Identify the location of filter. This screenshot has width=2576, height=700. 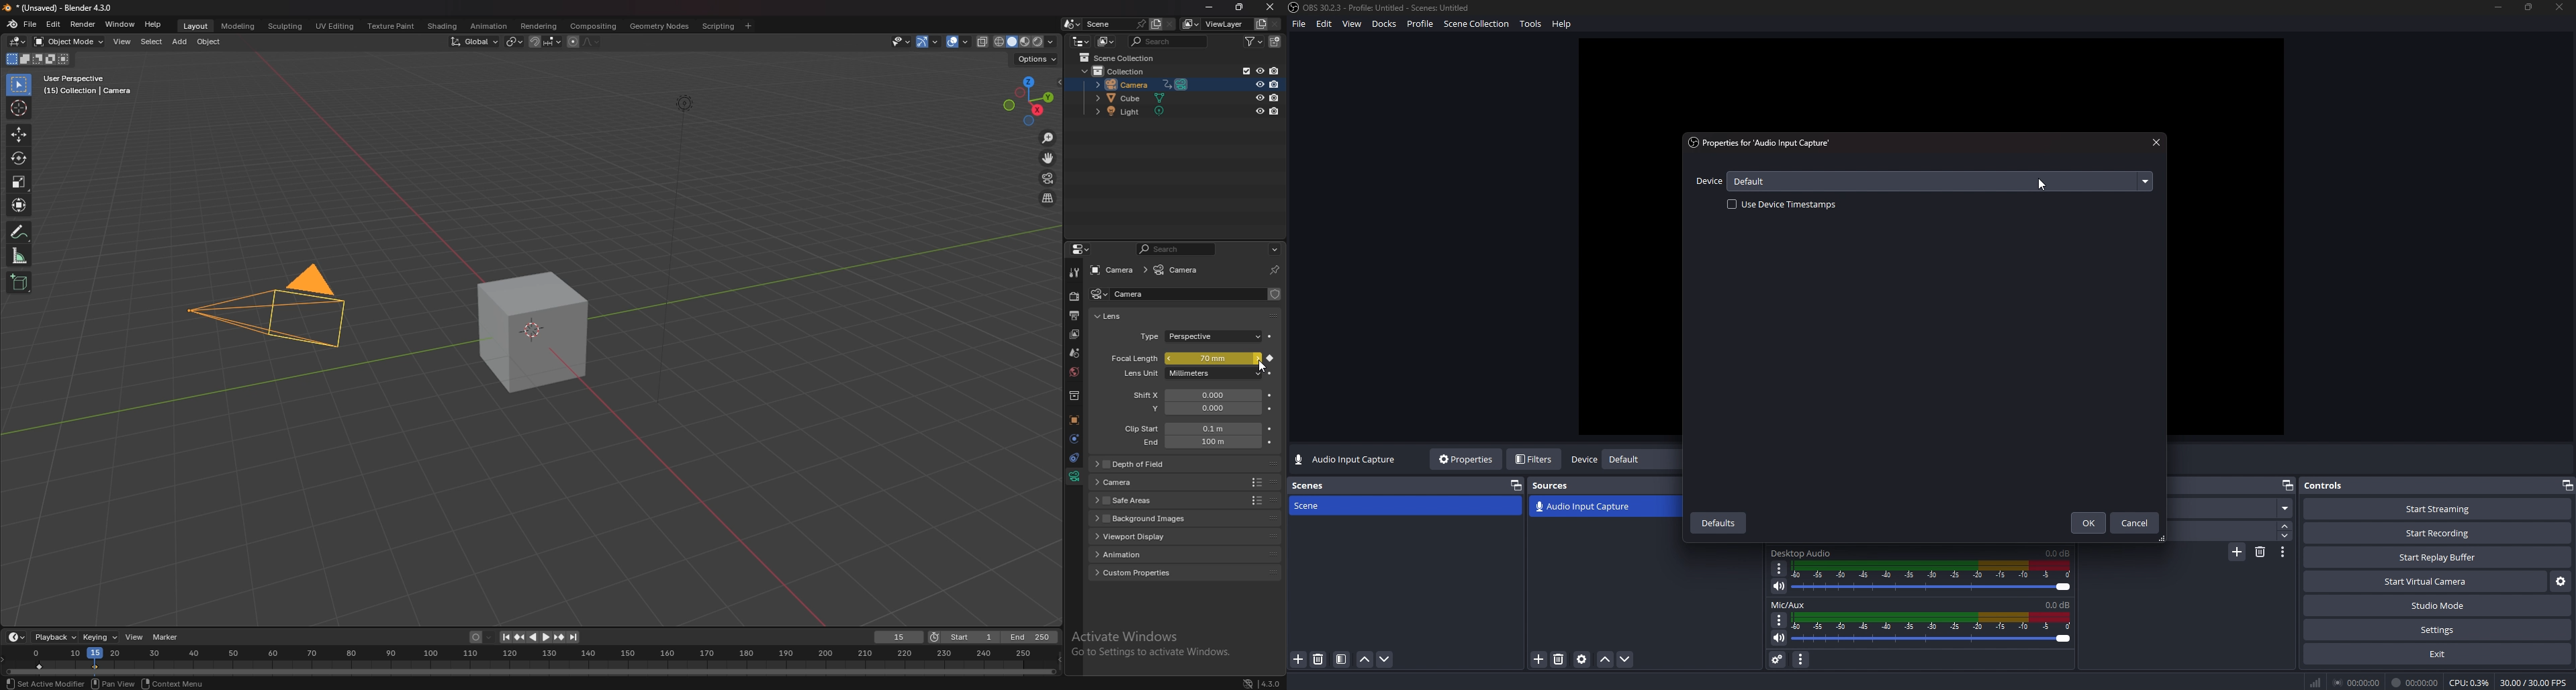
(1342, 660).